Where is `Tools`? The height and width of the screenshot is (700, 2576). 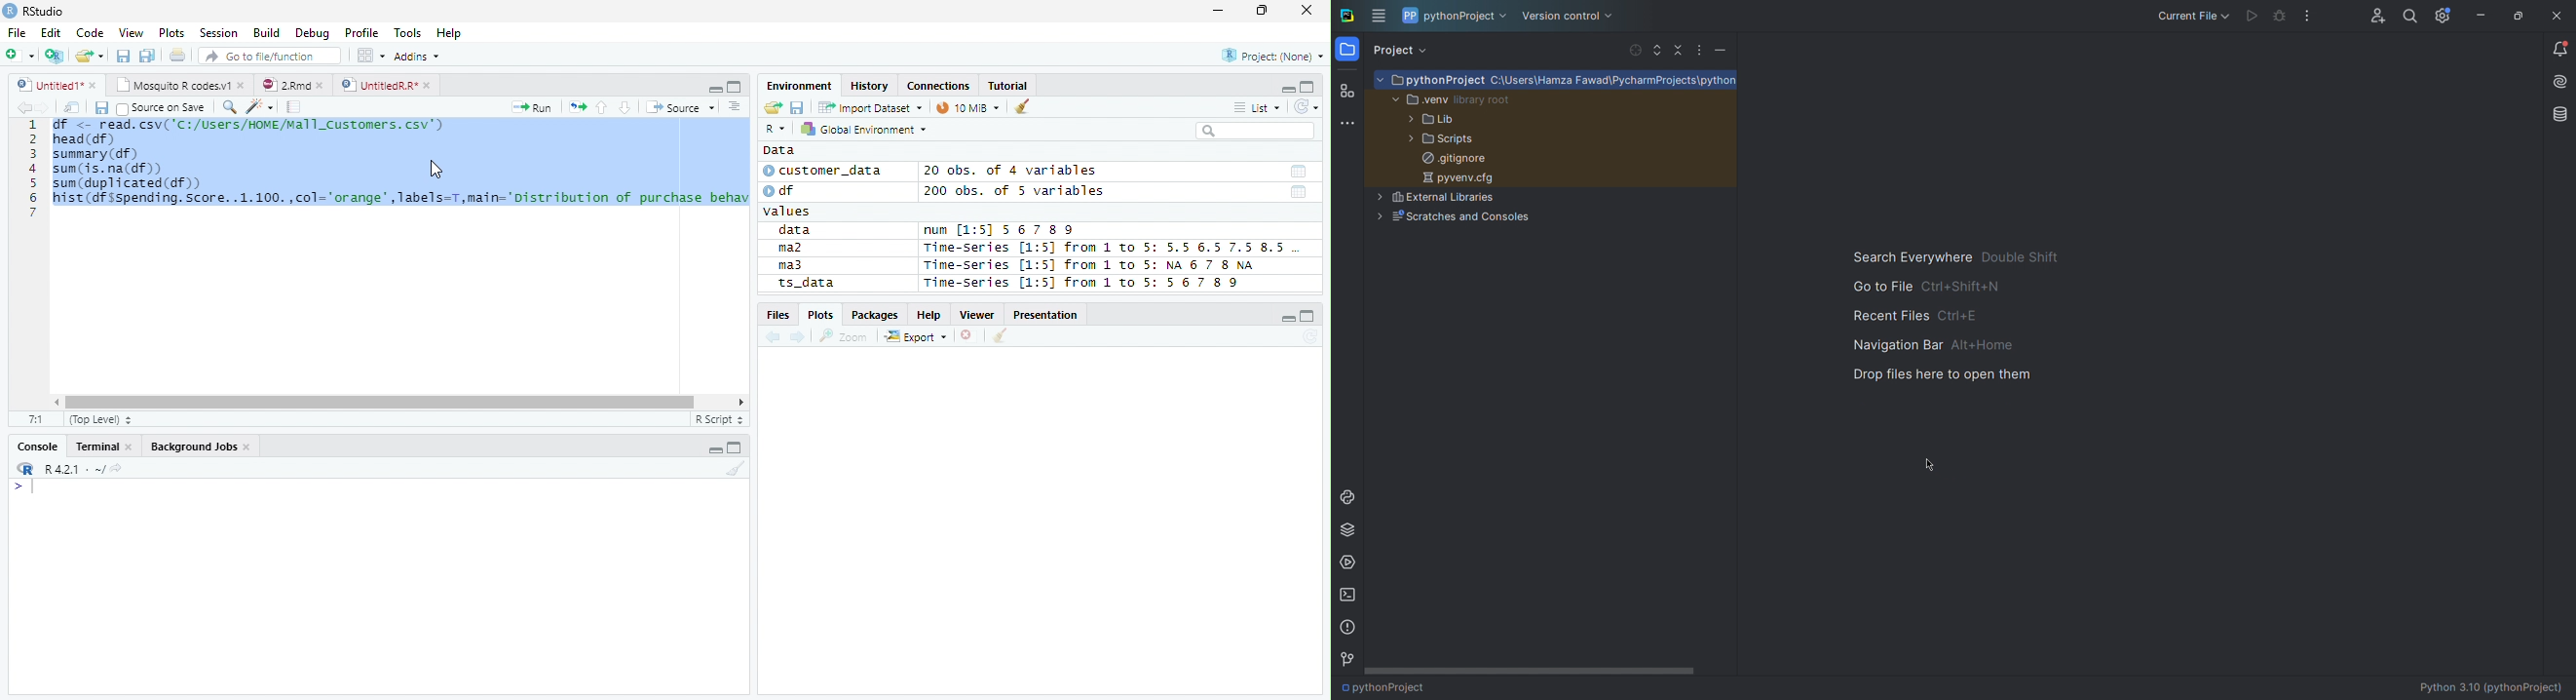
Tools is located at coordinates (411, 31).